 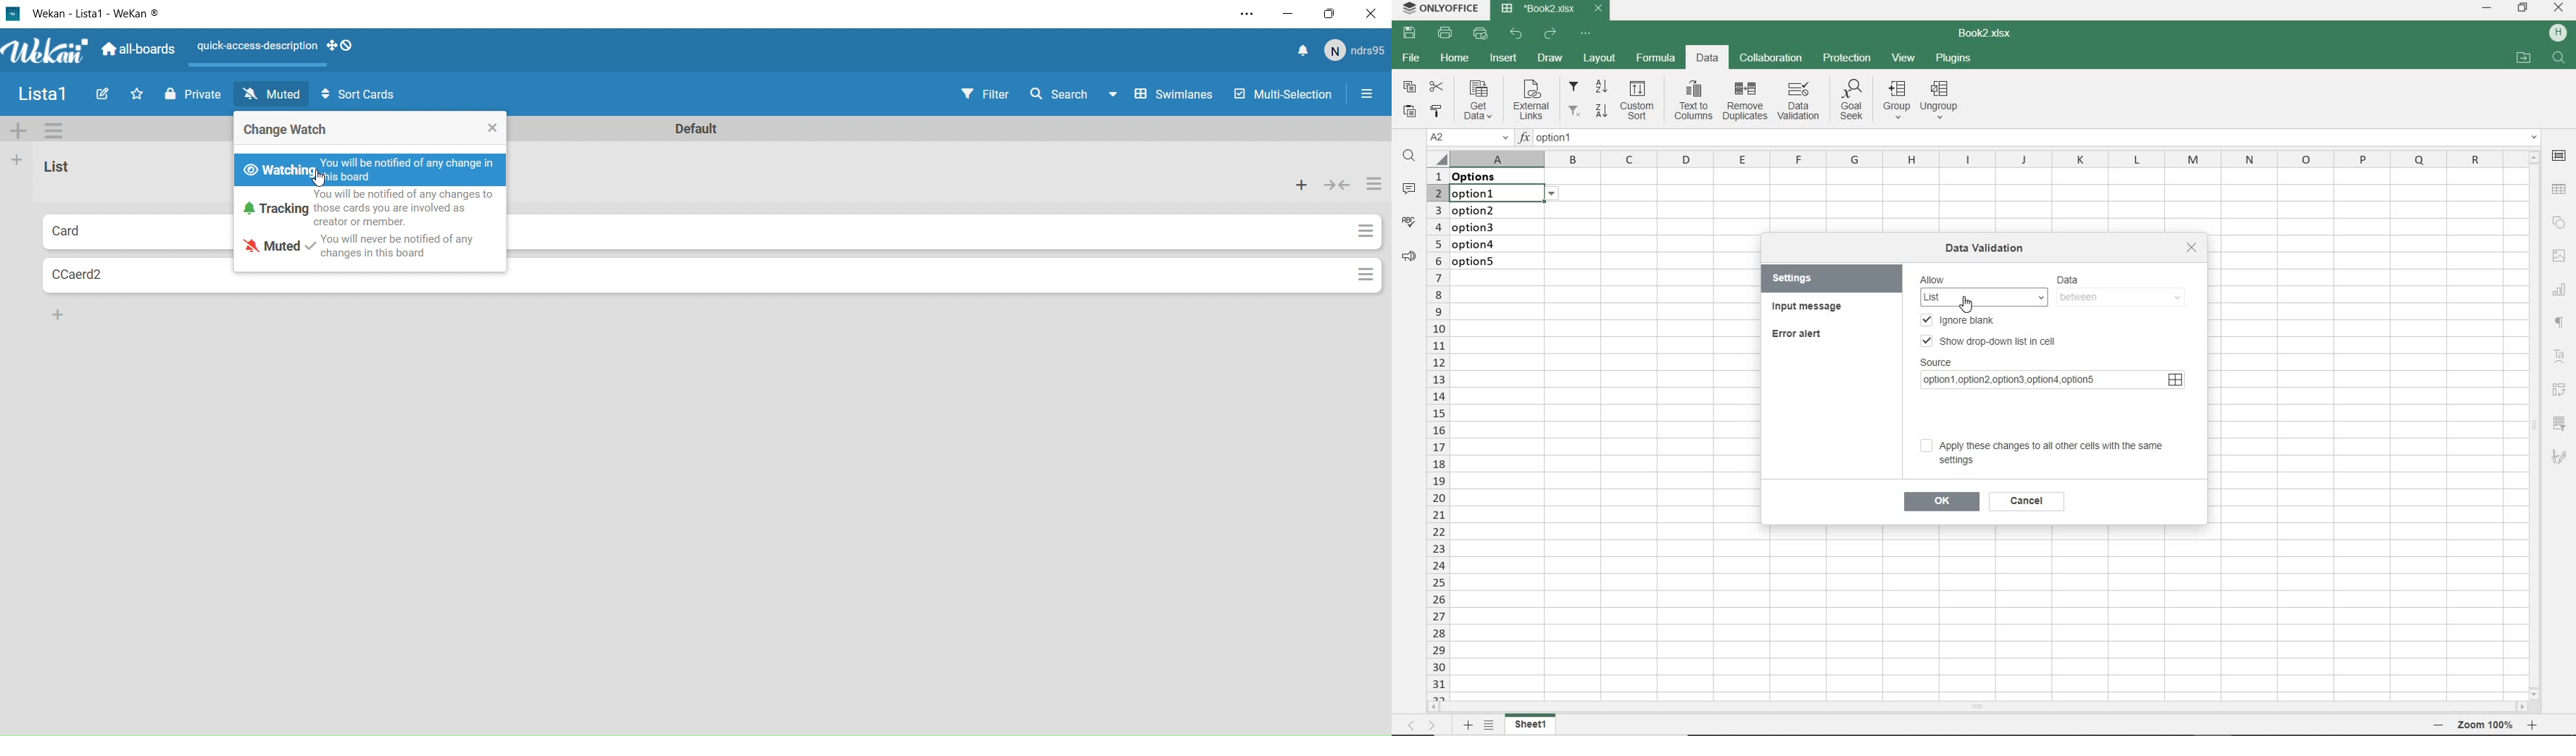 I want to click on SOURCE, so click(x=2051, y=362).